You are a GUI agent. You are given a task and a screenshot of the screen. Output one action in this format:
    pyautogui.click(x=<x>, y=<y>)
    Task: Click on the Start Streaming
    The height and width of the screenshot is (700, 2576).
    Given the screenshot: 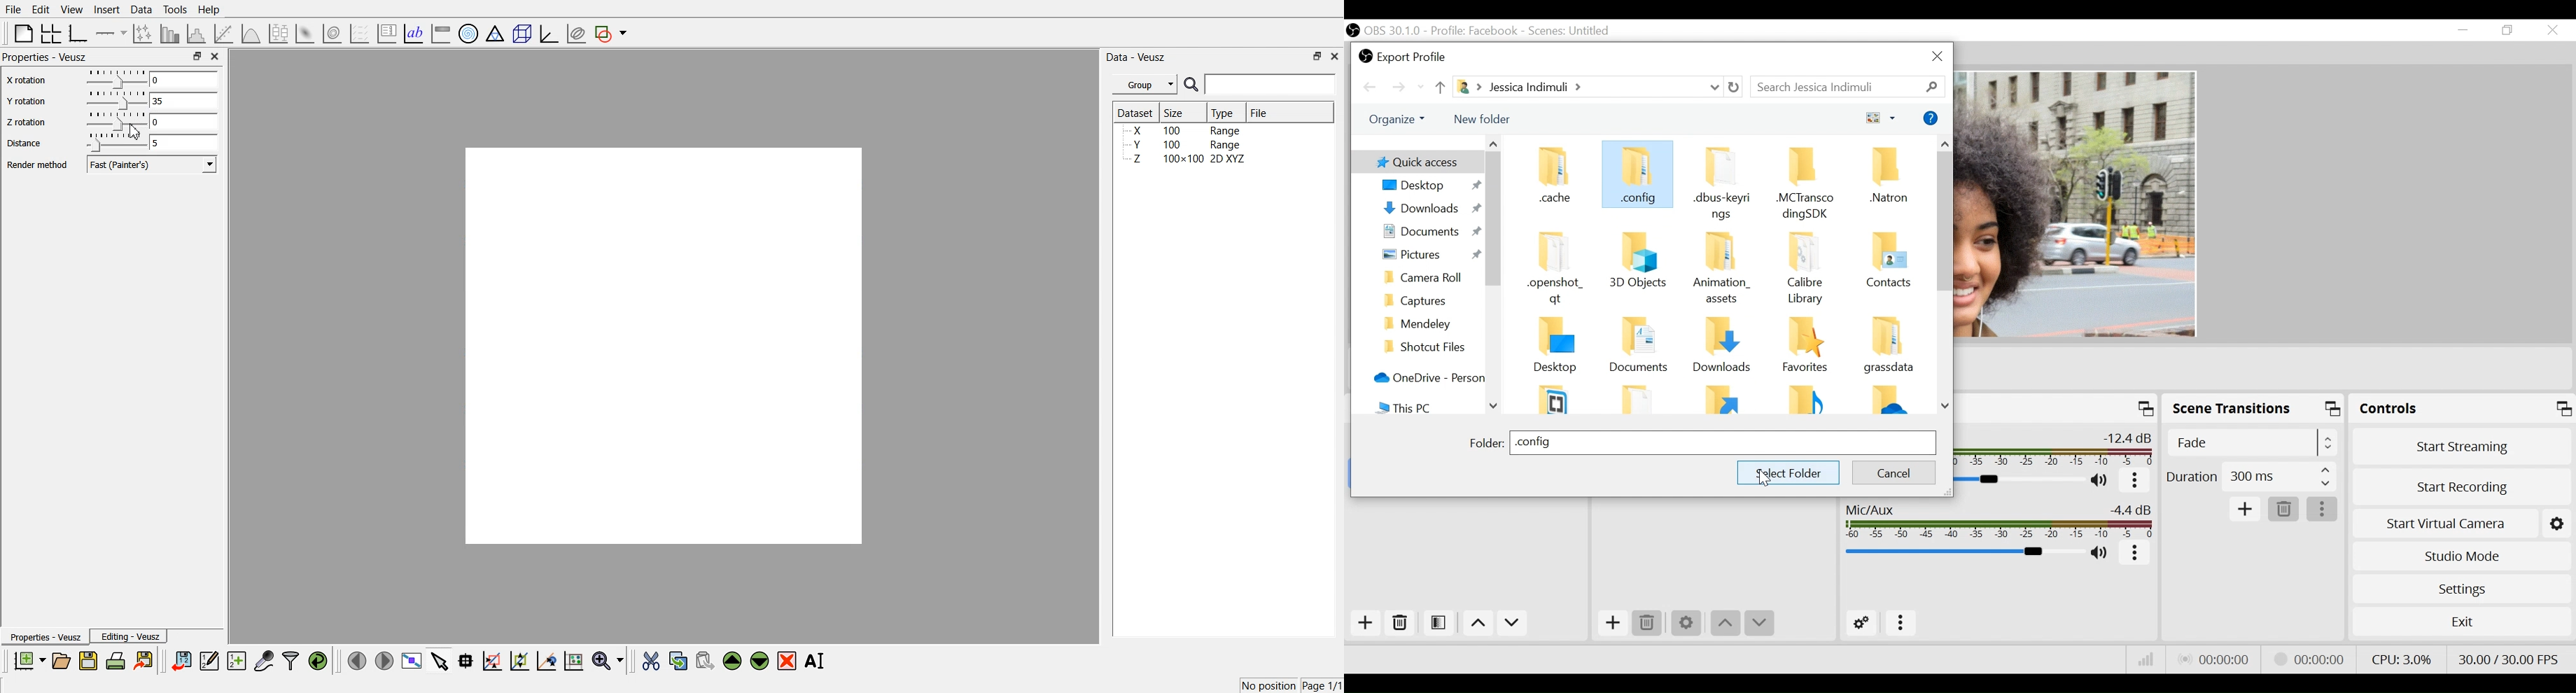 What is the action you would take?
    pyautogui.click(x=2464, y=447)
    